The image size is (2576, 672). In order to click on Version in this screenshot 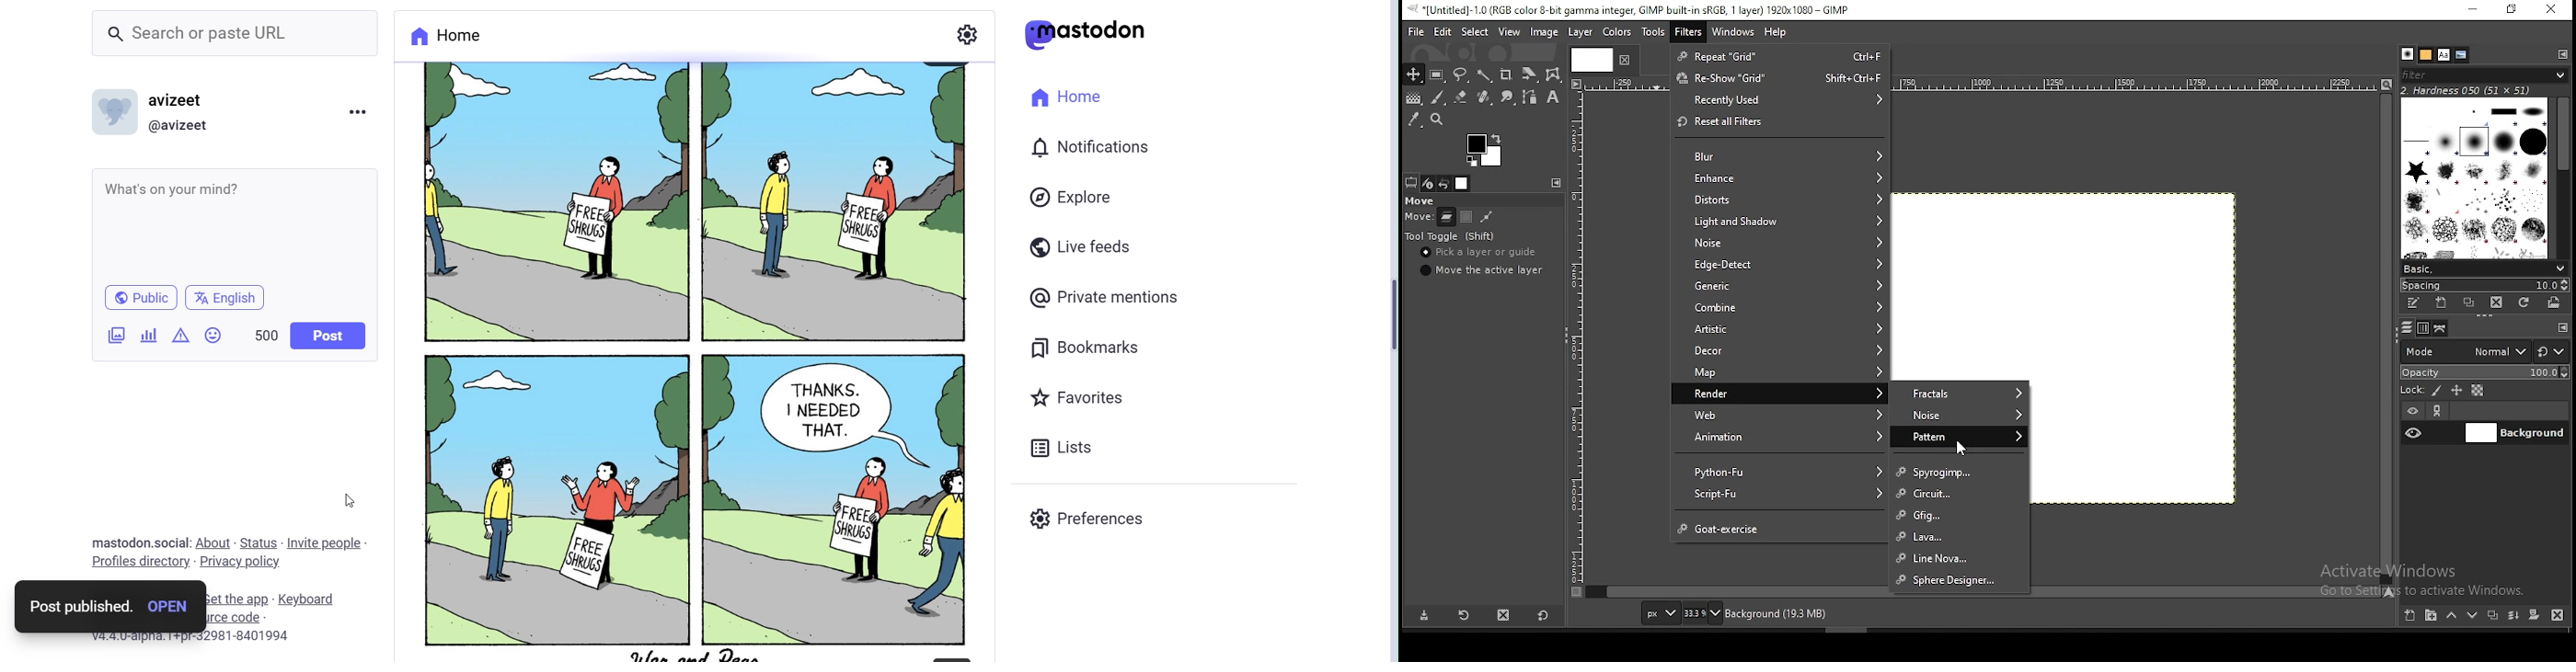, I will do `click(190, 637)`.